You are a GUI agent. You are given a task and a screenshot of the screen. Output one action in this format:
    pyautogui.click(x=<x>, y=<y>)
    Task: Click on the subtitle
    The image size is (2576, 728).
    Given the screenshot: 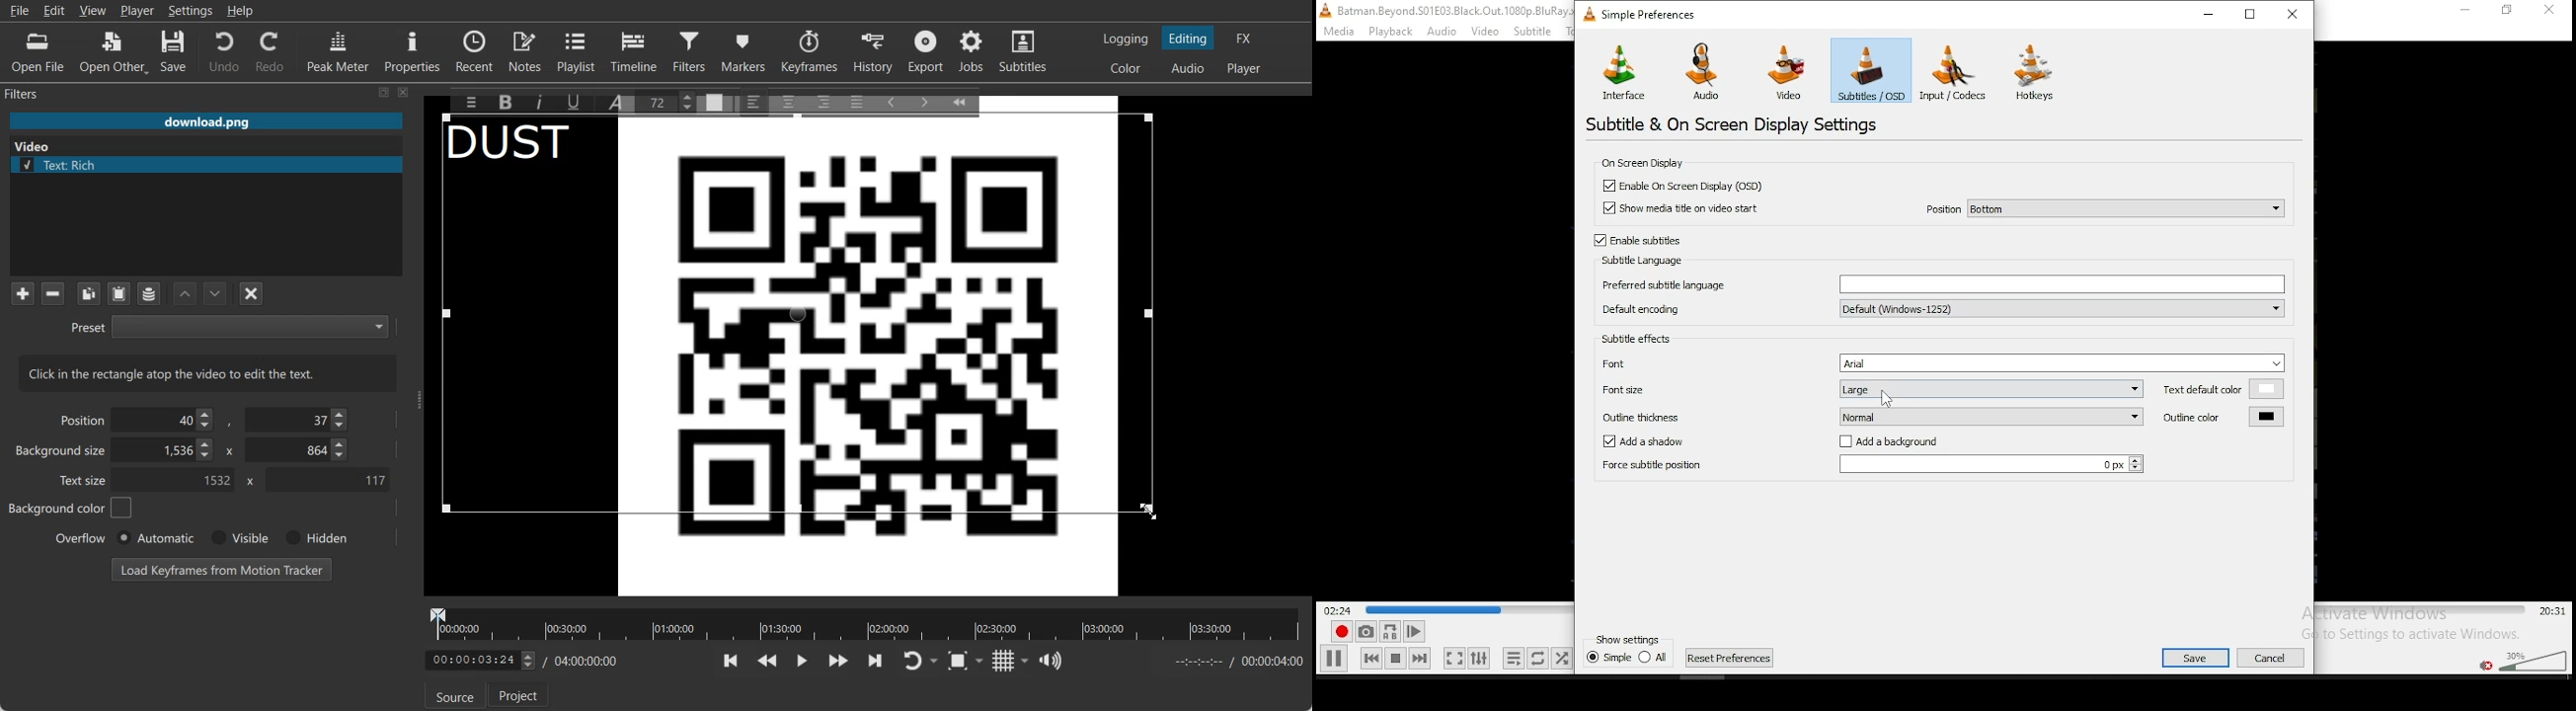 What is the action you would take?
    pyautogui.click(x=1530, y=32)
    